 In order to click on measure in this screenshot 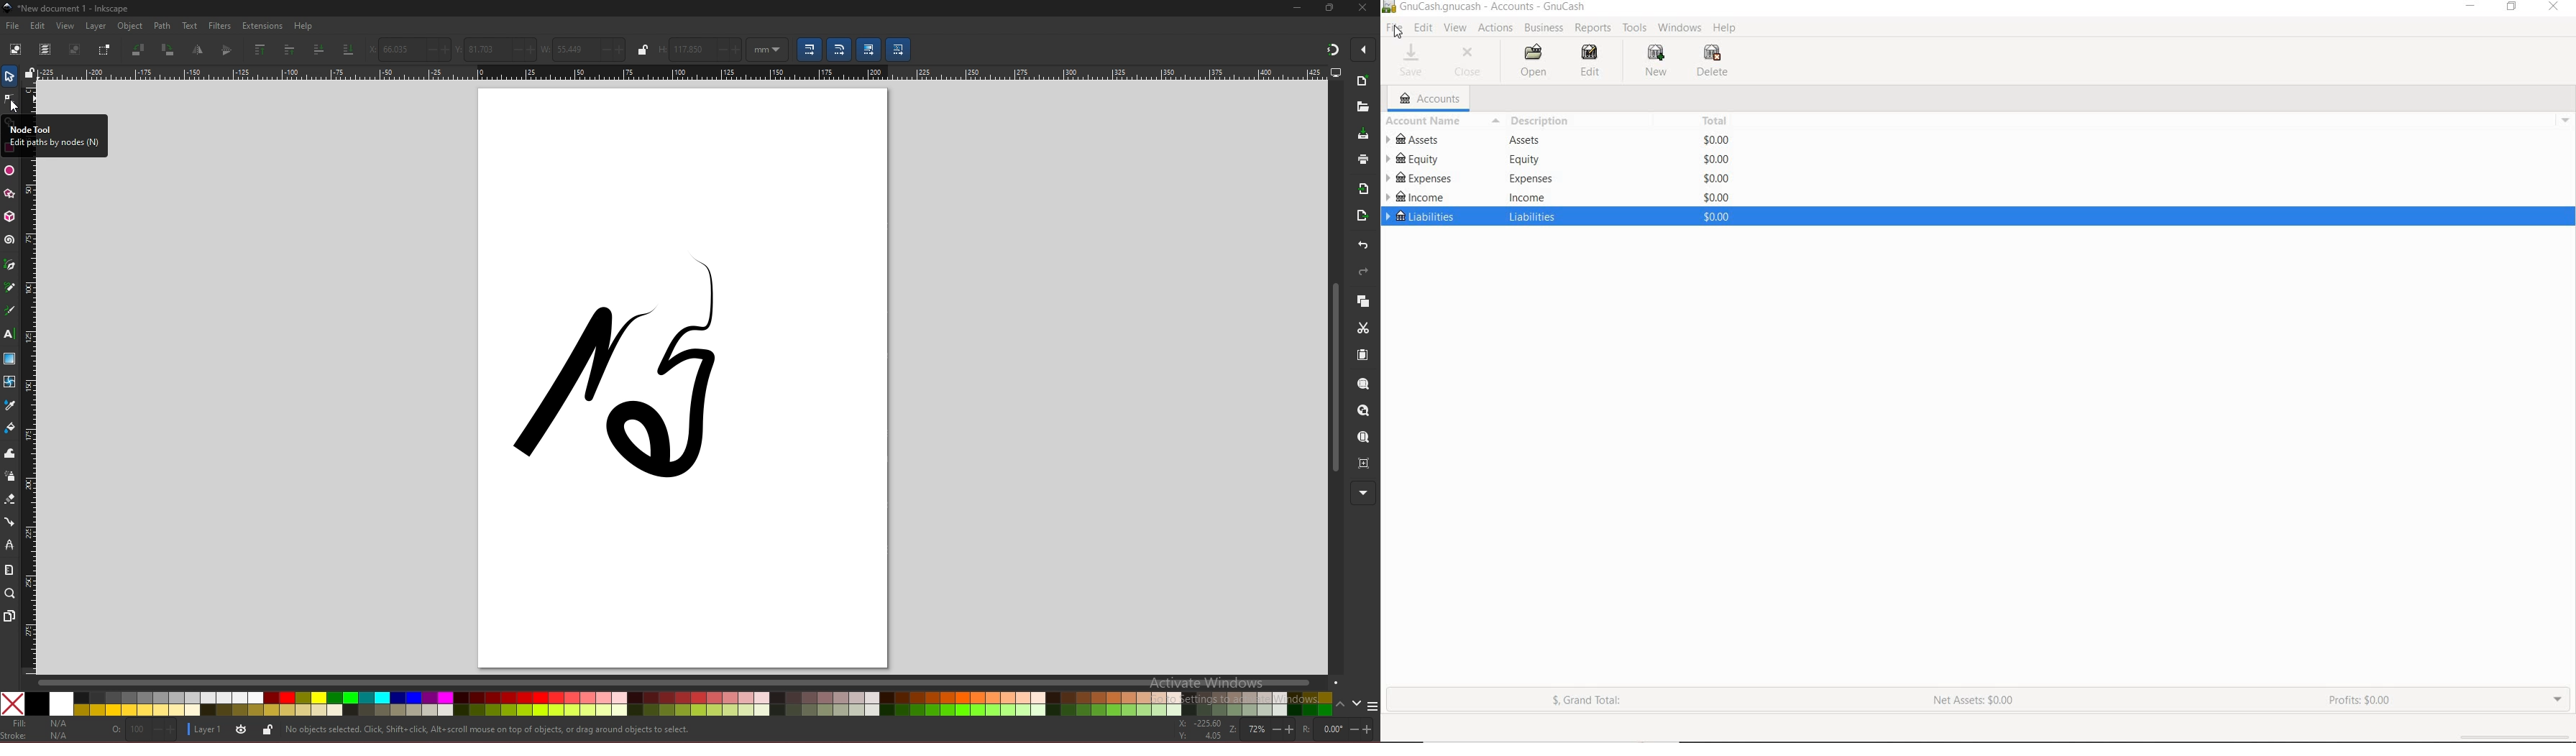, I will do `click(9, 568)`.